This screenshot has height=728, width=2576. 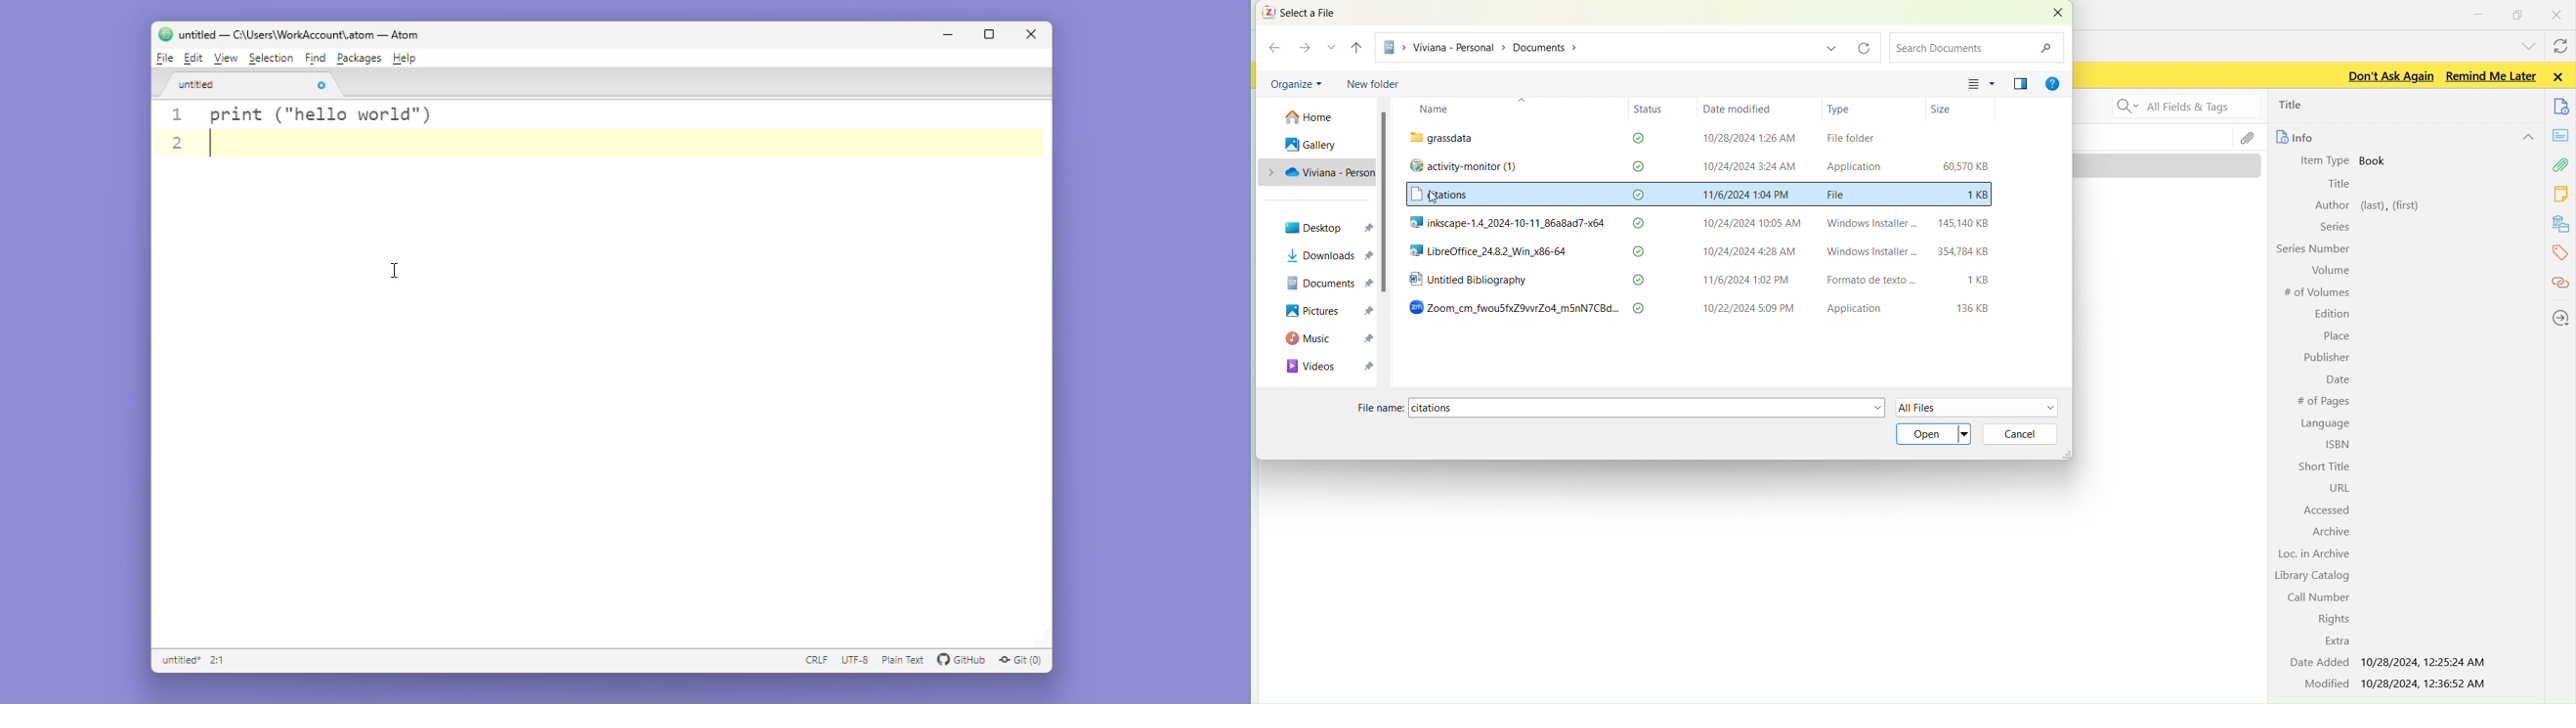 I want to click on ISBN, so click(x=2335, y=444).